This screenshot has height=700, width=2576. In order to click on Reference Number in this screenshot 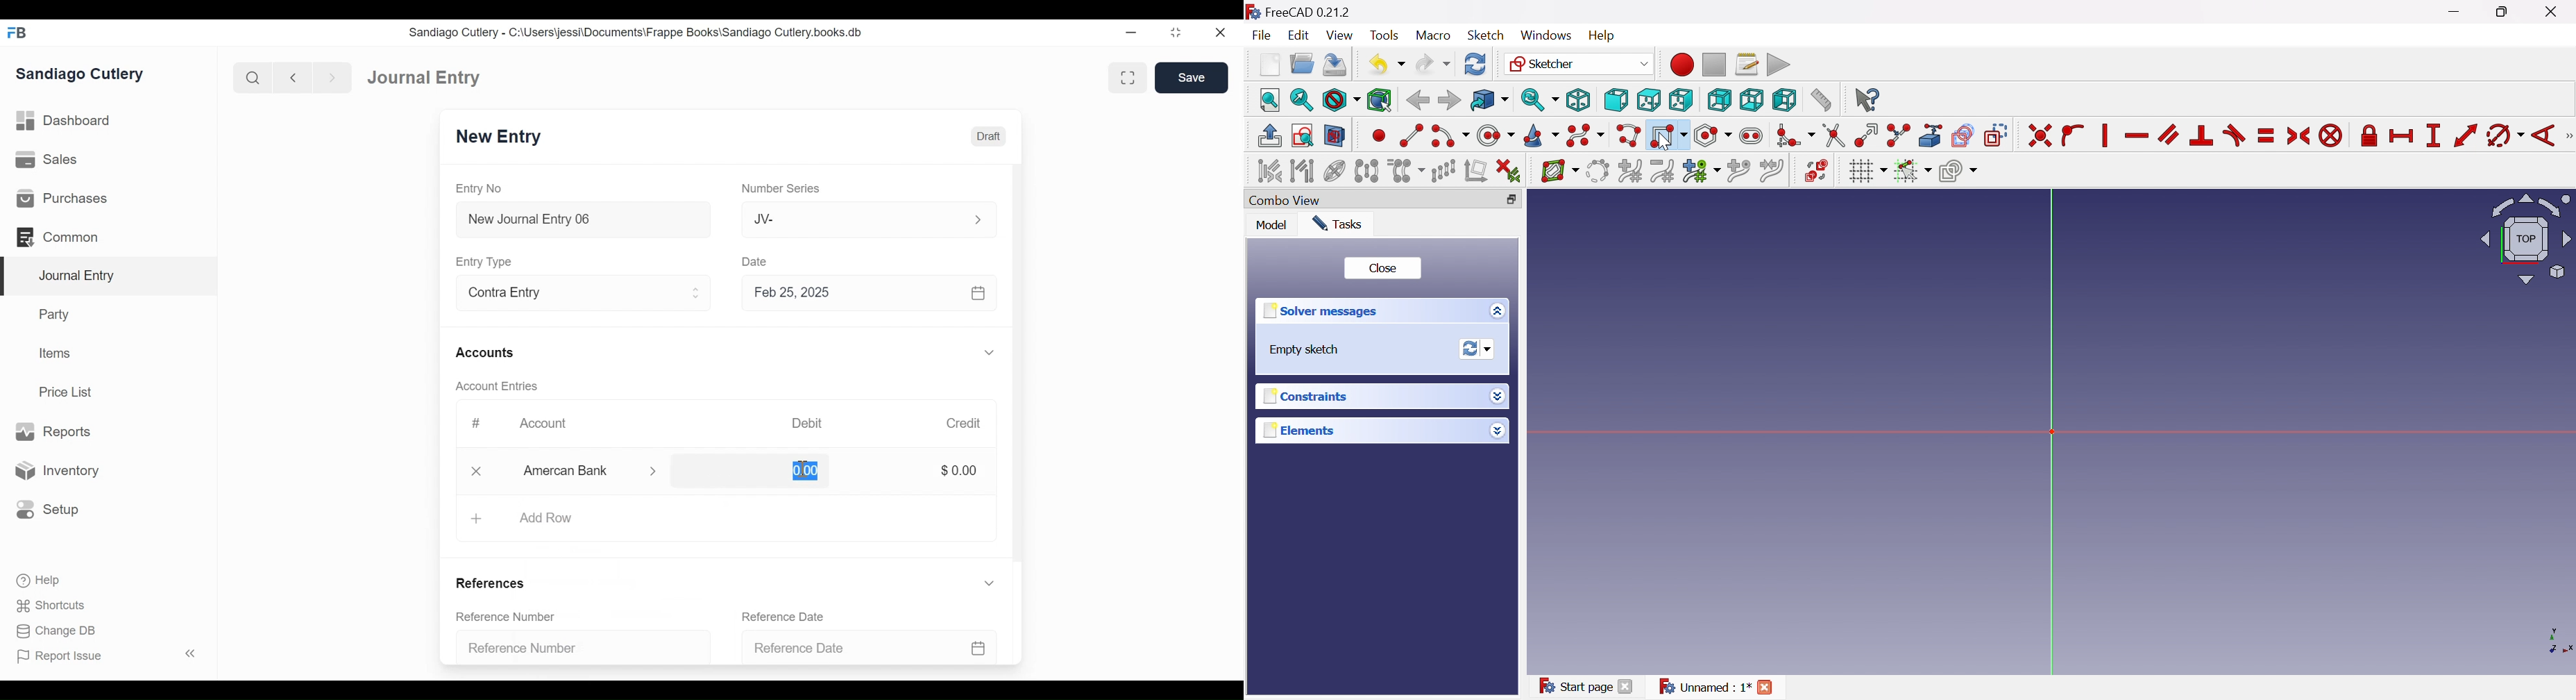, I will do `click(513, 618)`.